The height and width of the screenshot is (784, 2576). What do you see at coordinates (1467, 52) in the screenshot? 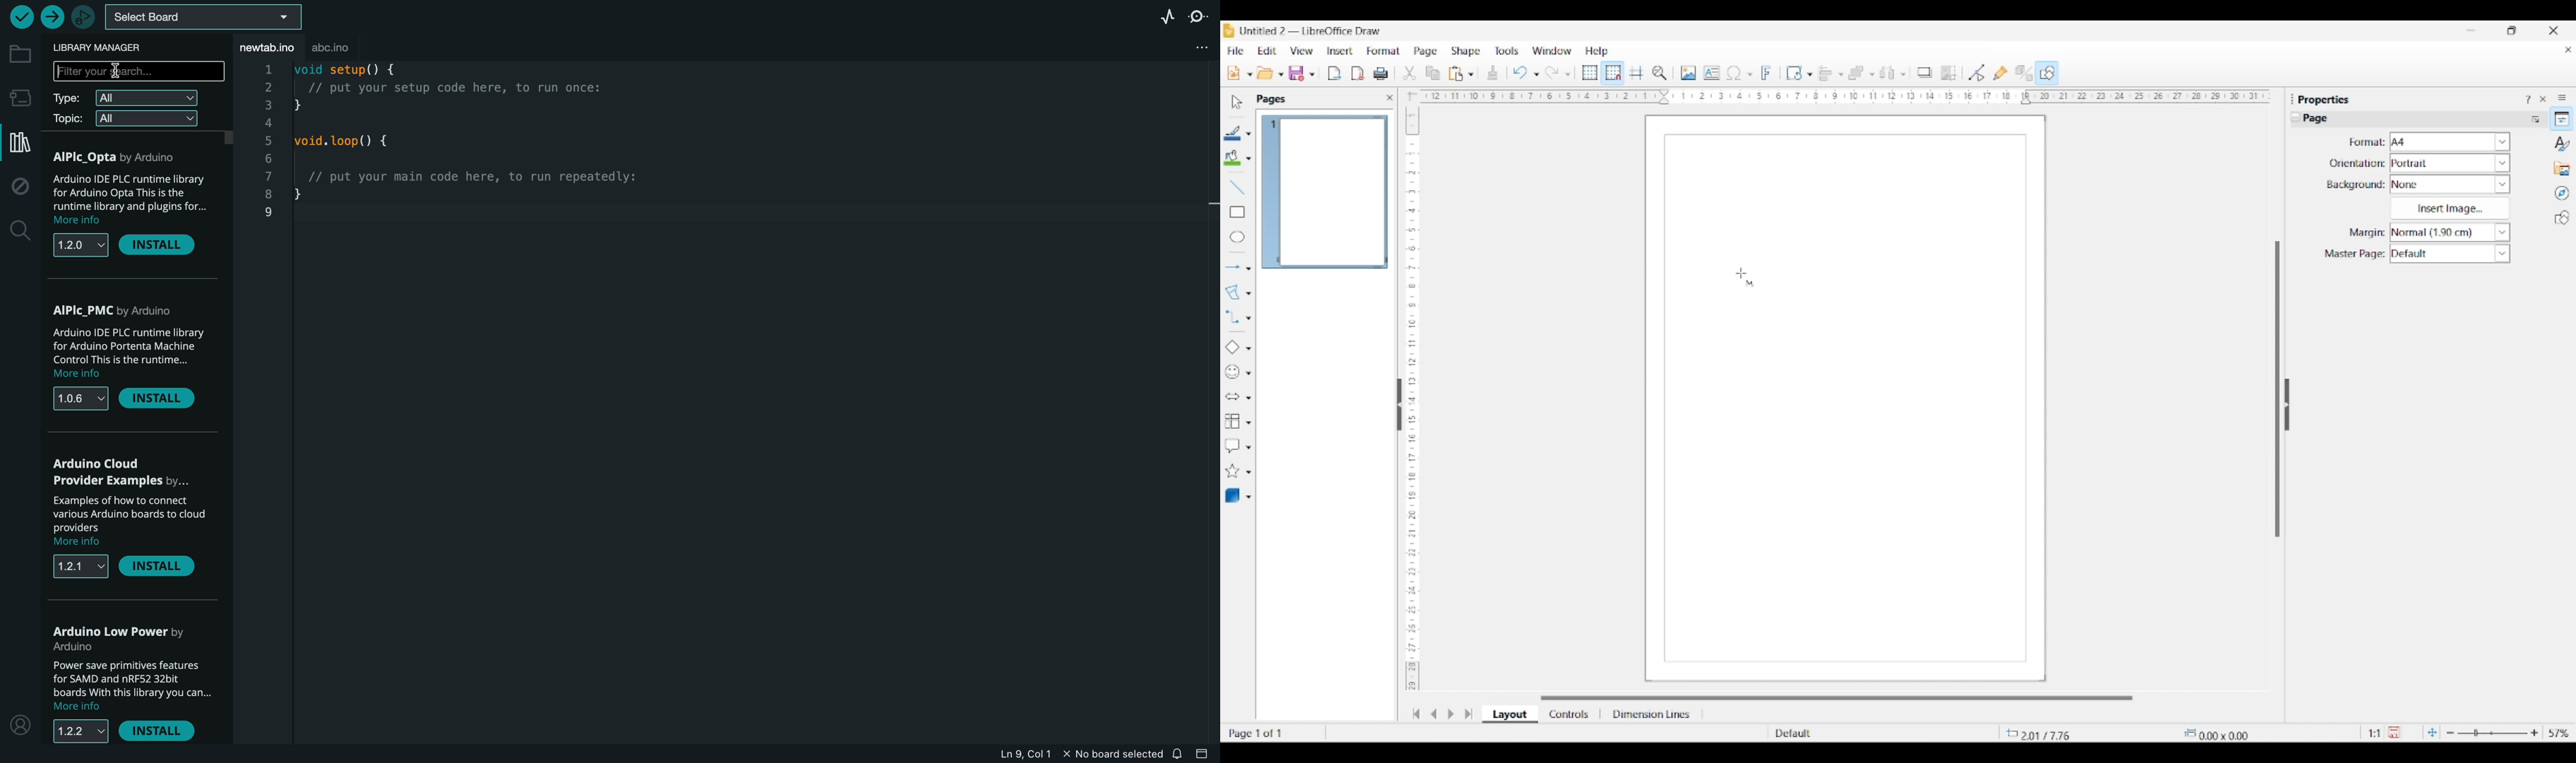
I see `Shape` at bounding box center [1467, 52].